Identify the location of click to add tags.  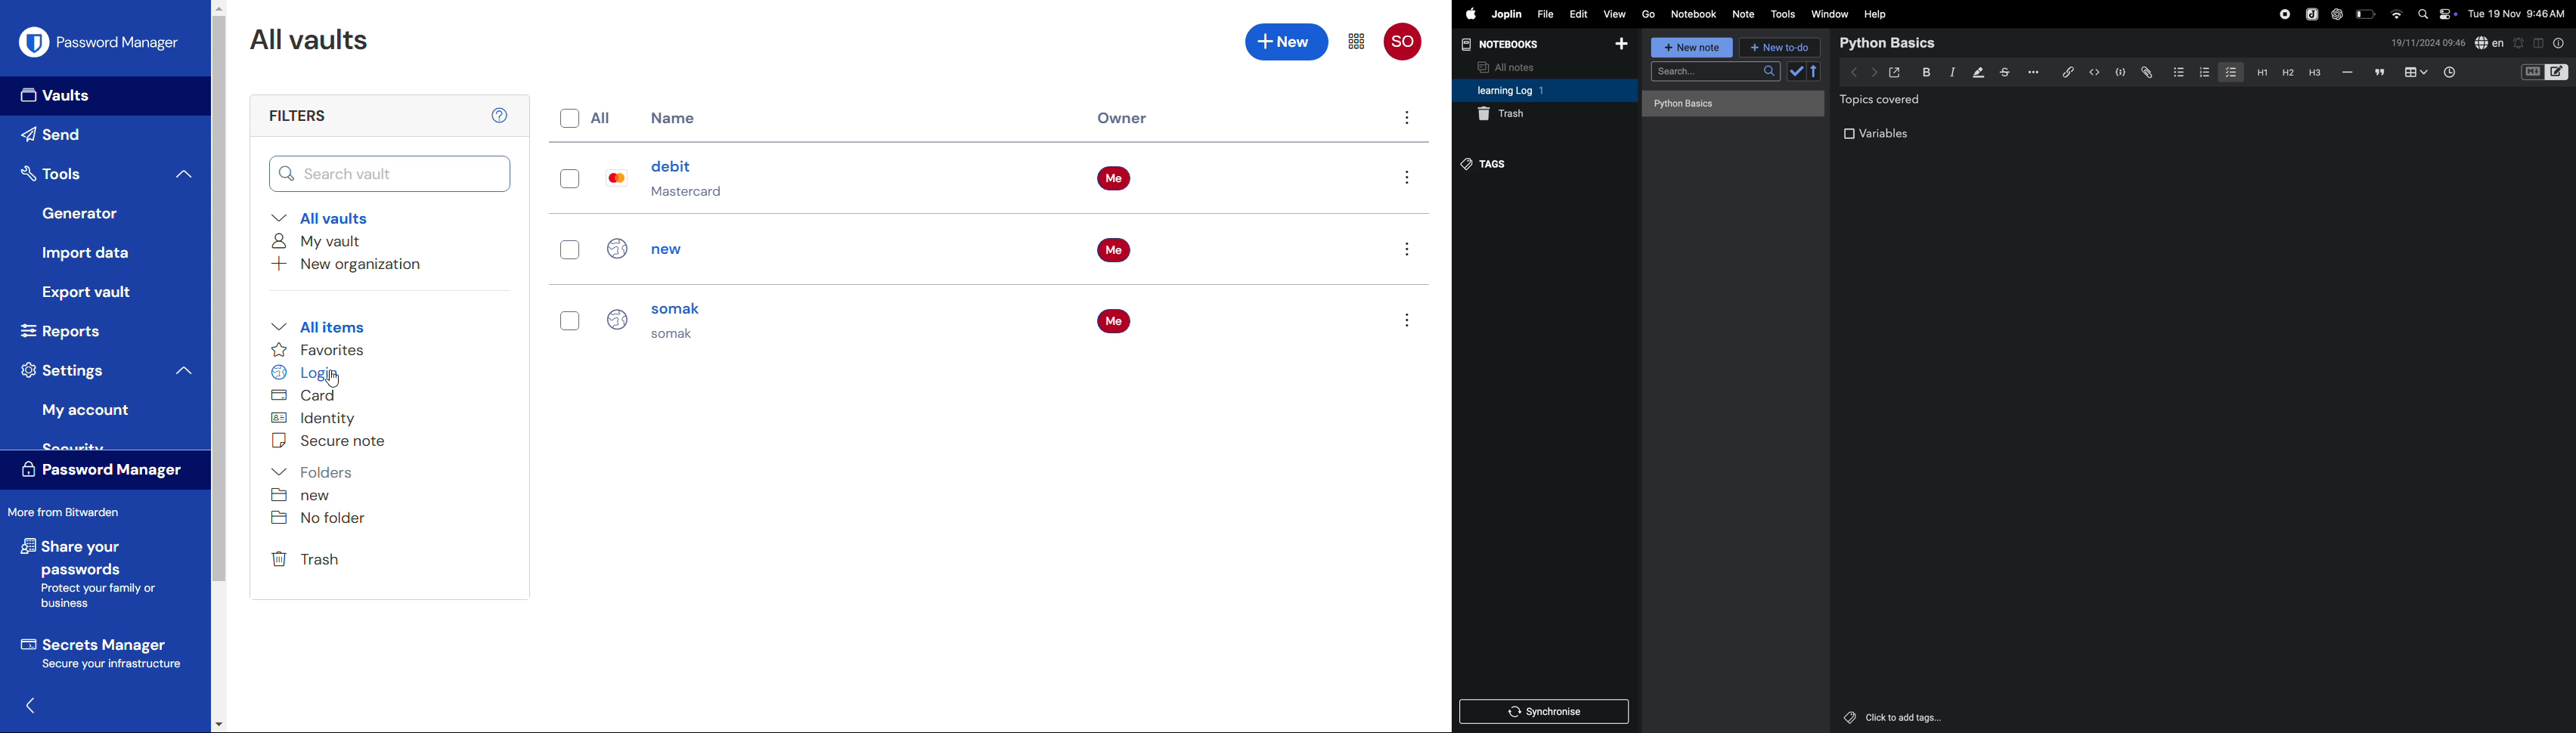
(1890, 716).